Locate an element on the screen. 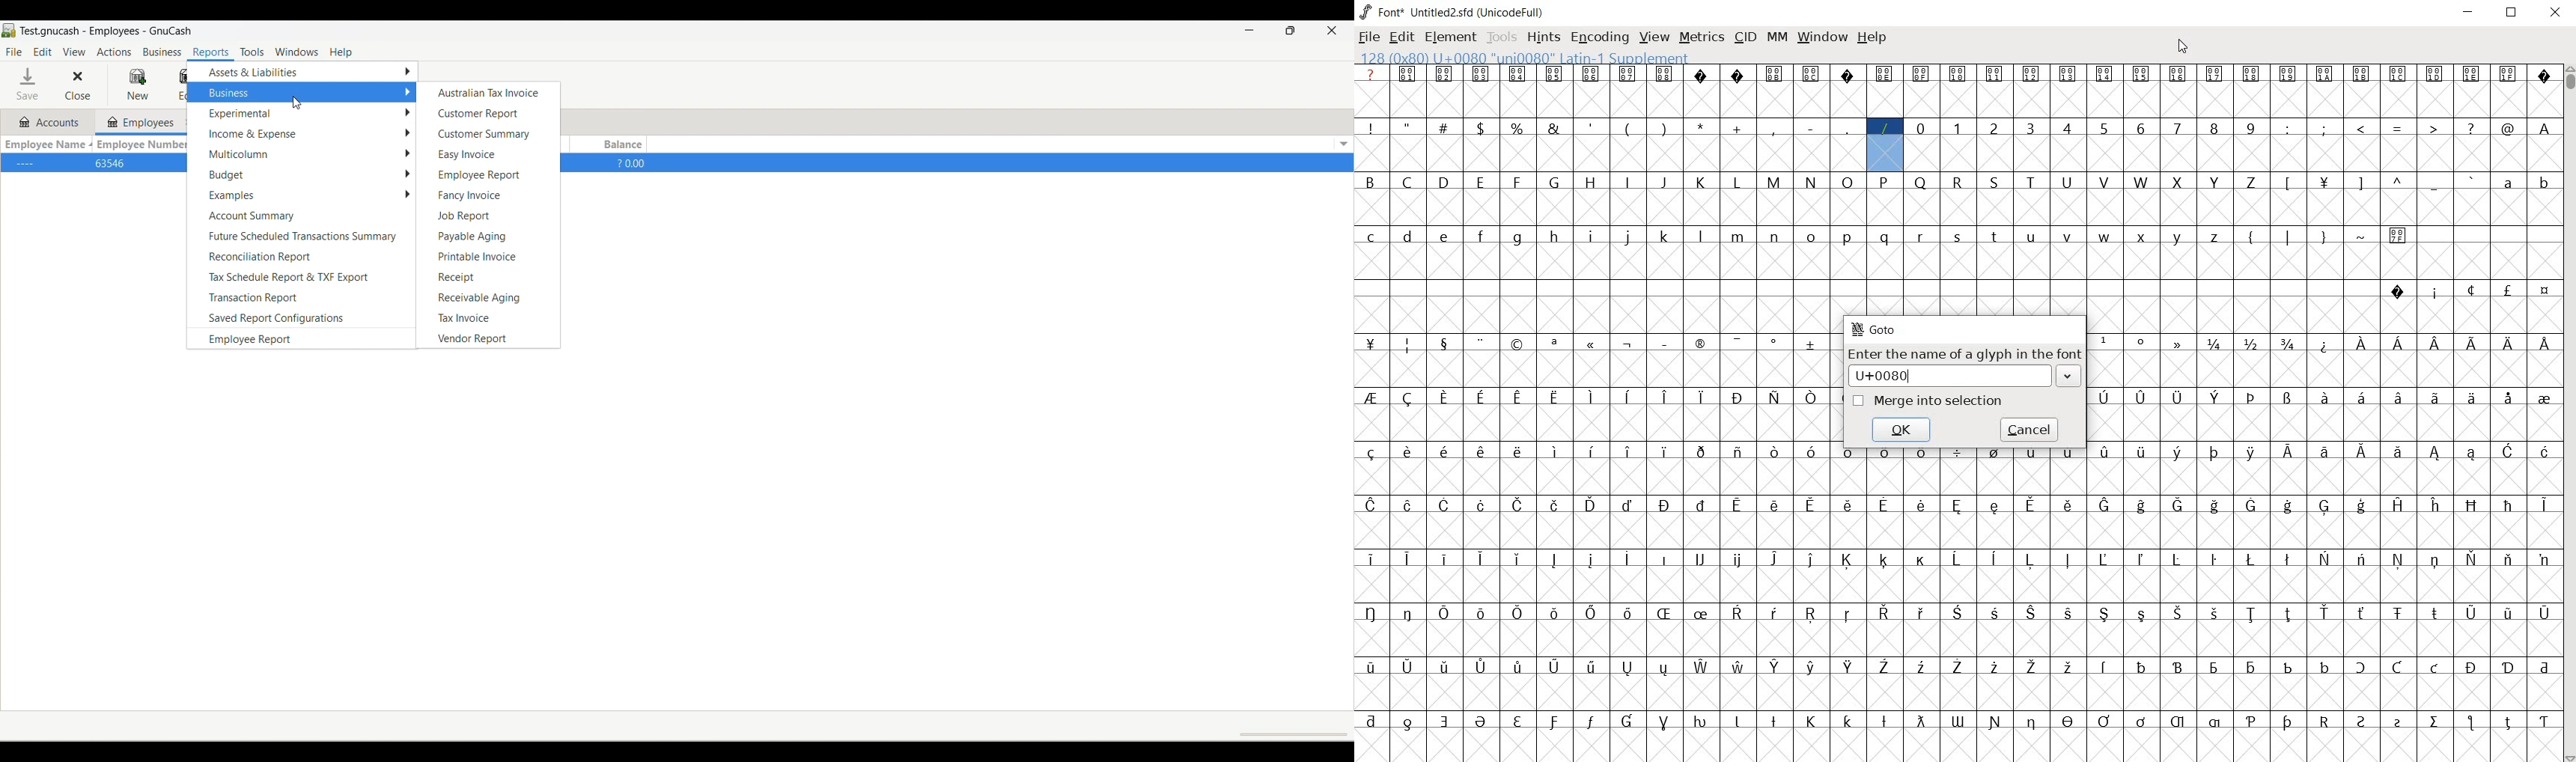 The image size is (2576, 784). glyph is located at coordinates (2398, 237).